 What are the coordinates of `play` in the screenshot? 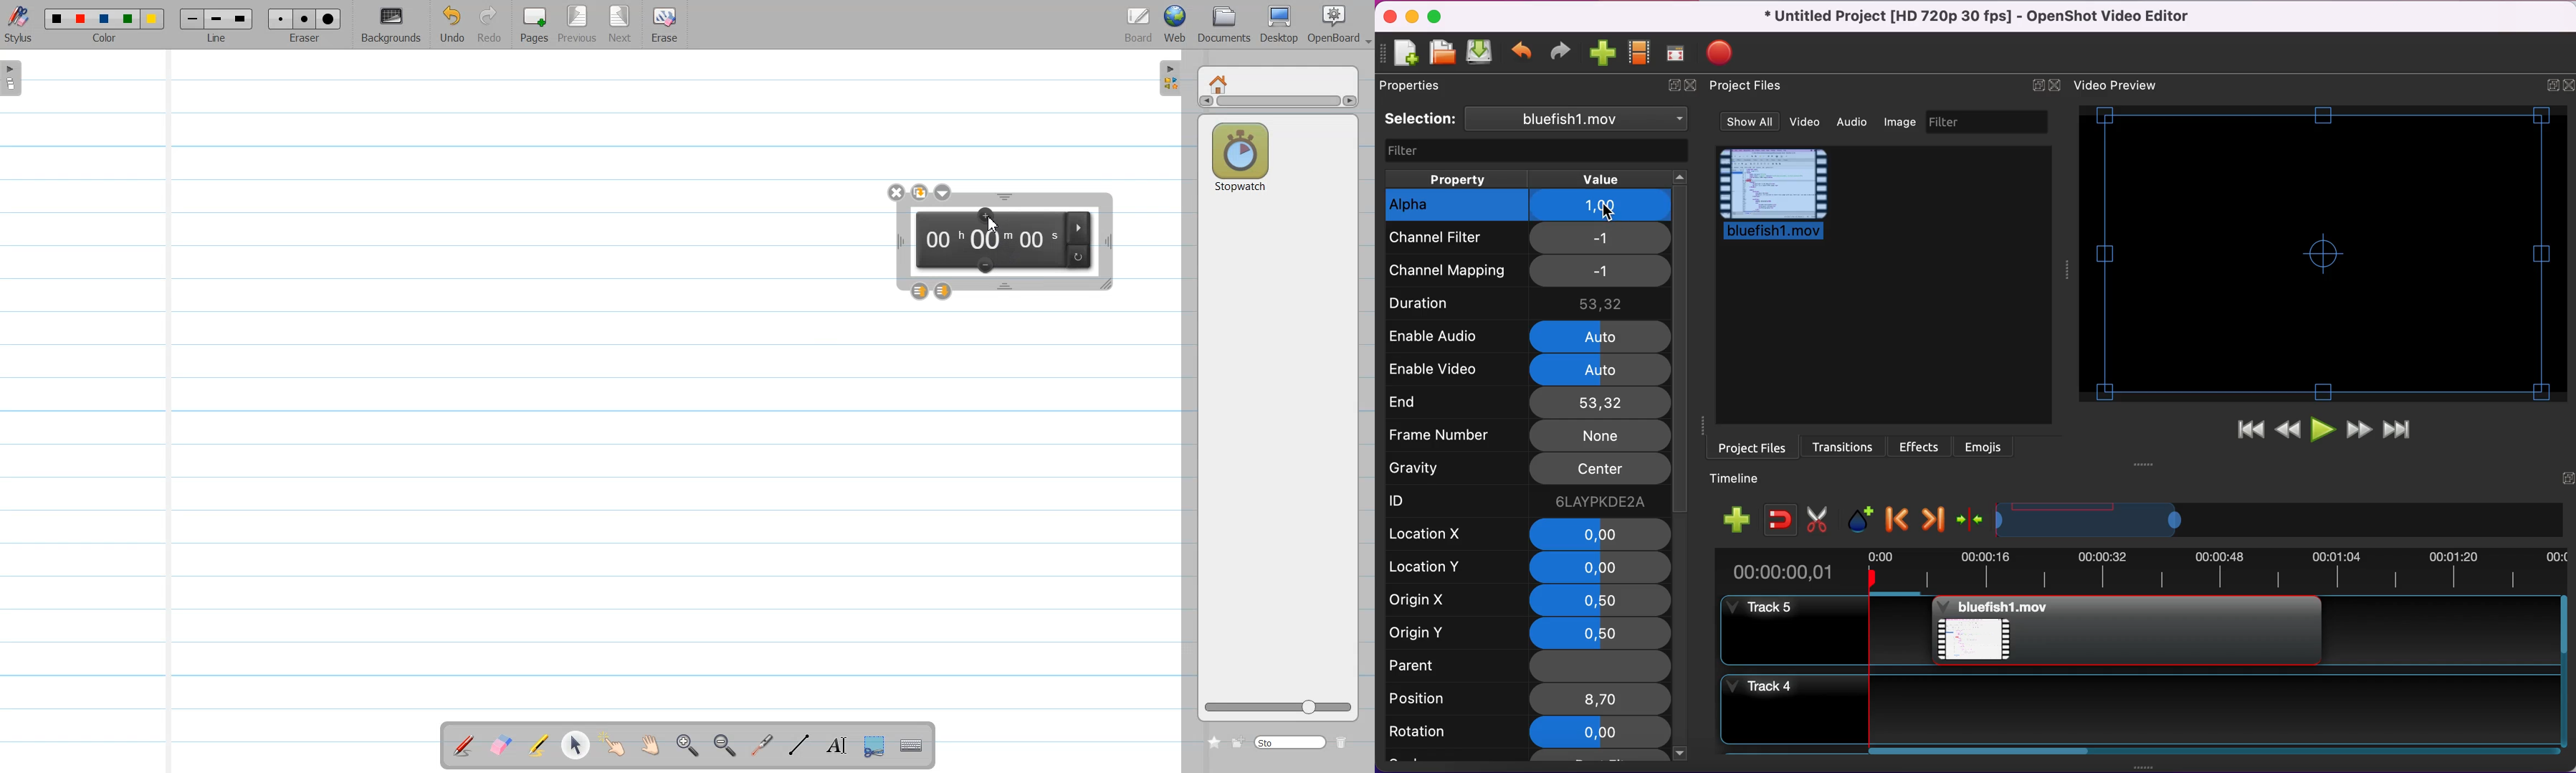 It's located at (2325, 430).